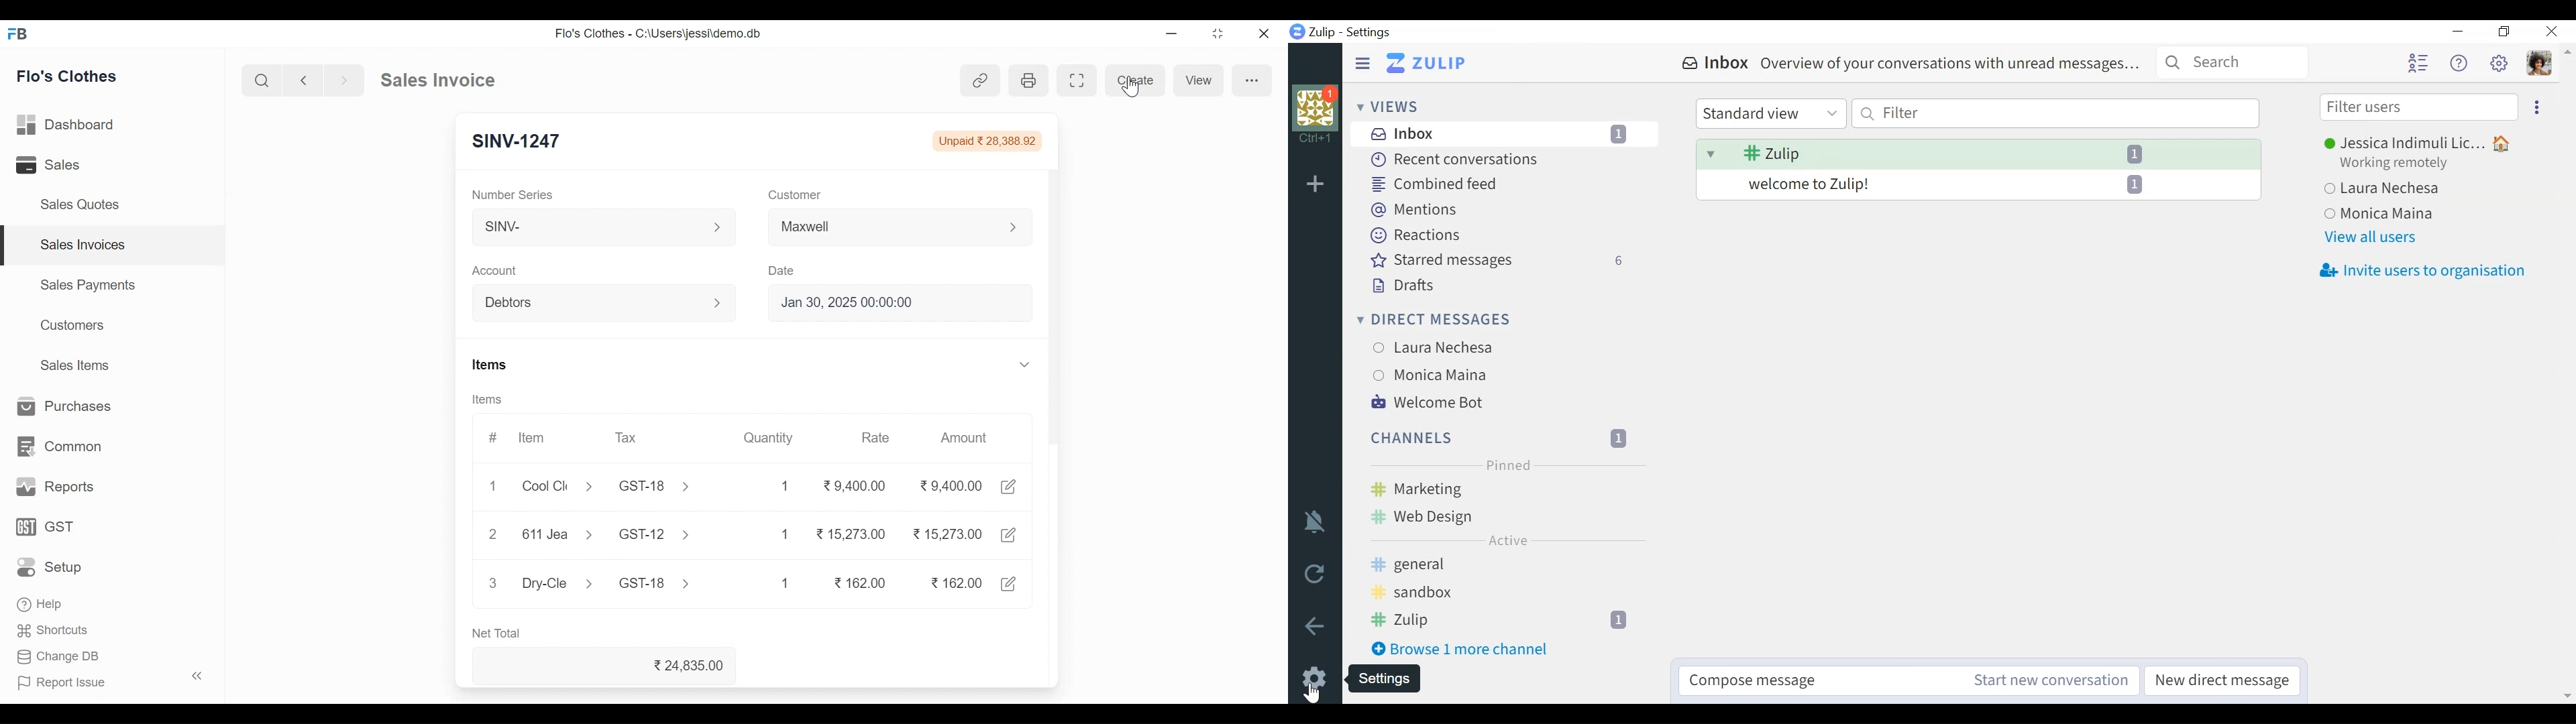 The image size is (2576, 728). What do you see at coordinates (1262, 34) in the screenshot?
I see `Close` at bounding box center [1262, 34].